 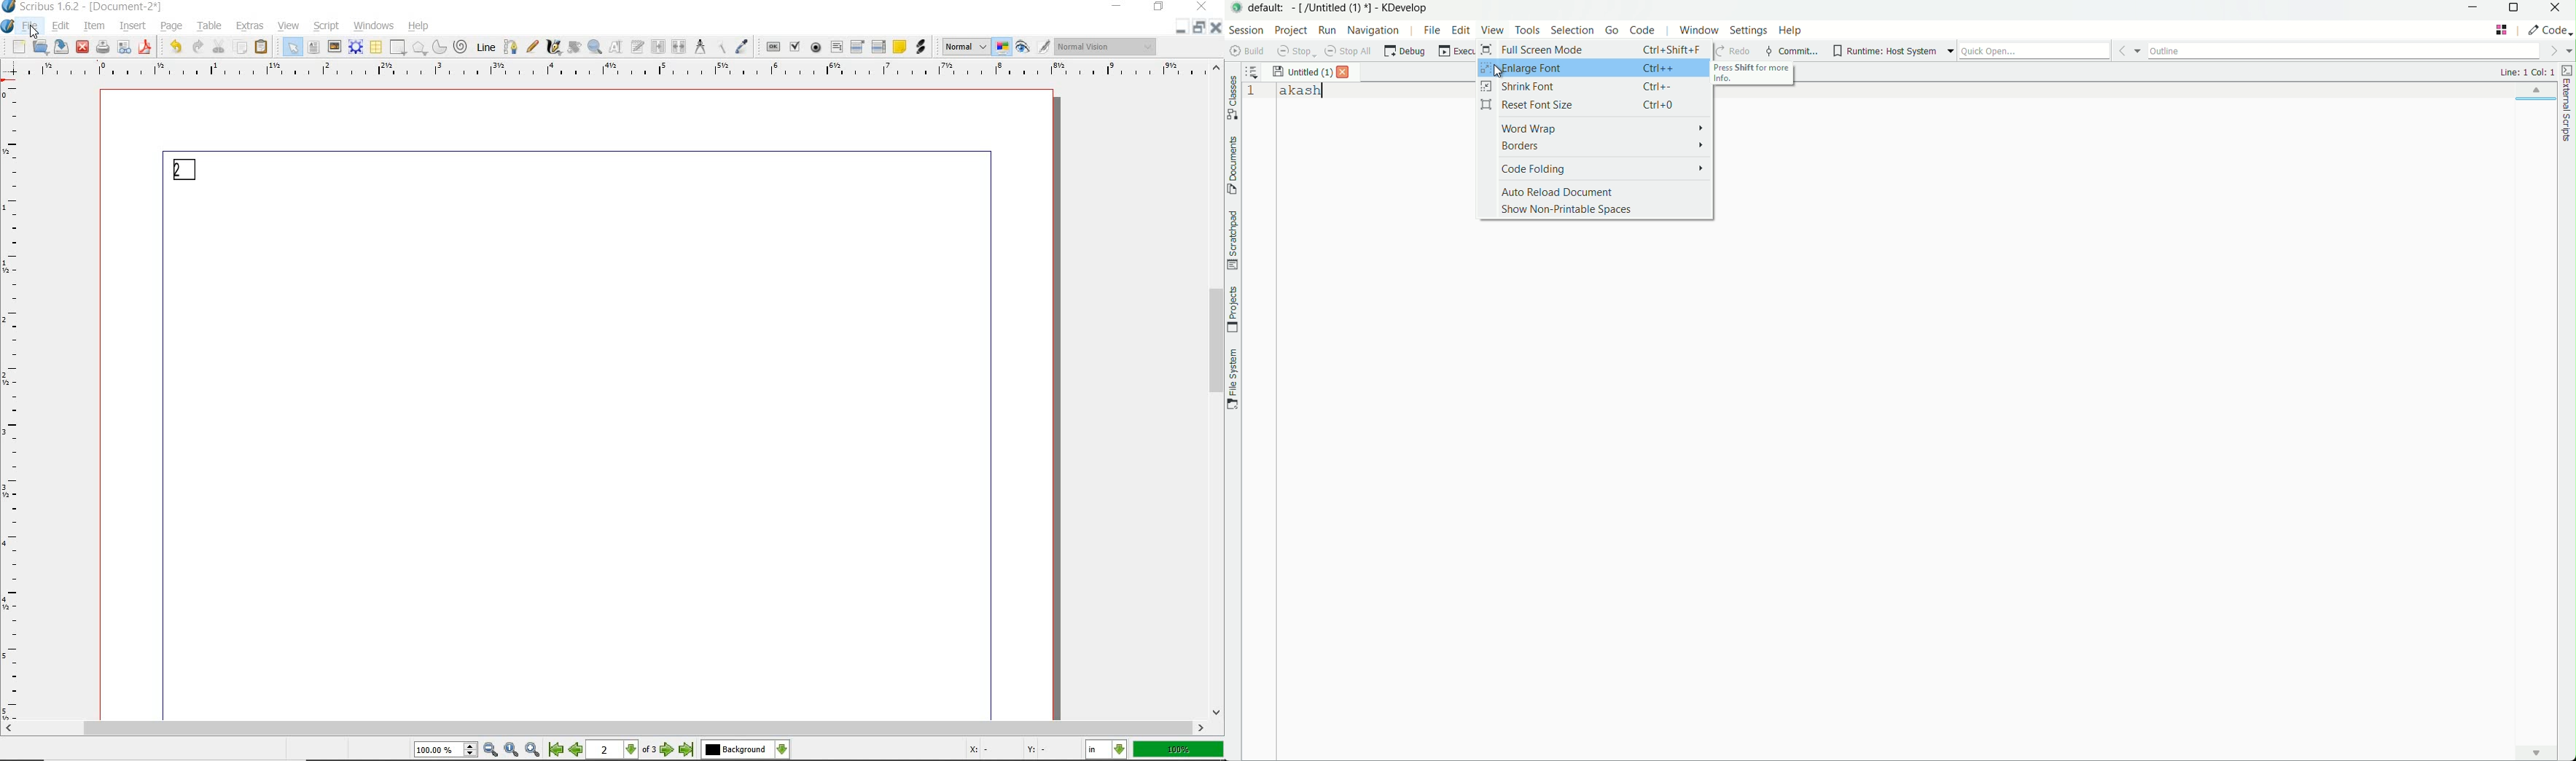 I want to click on Bezier curve, so click(x=511, y=47).